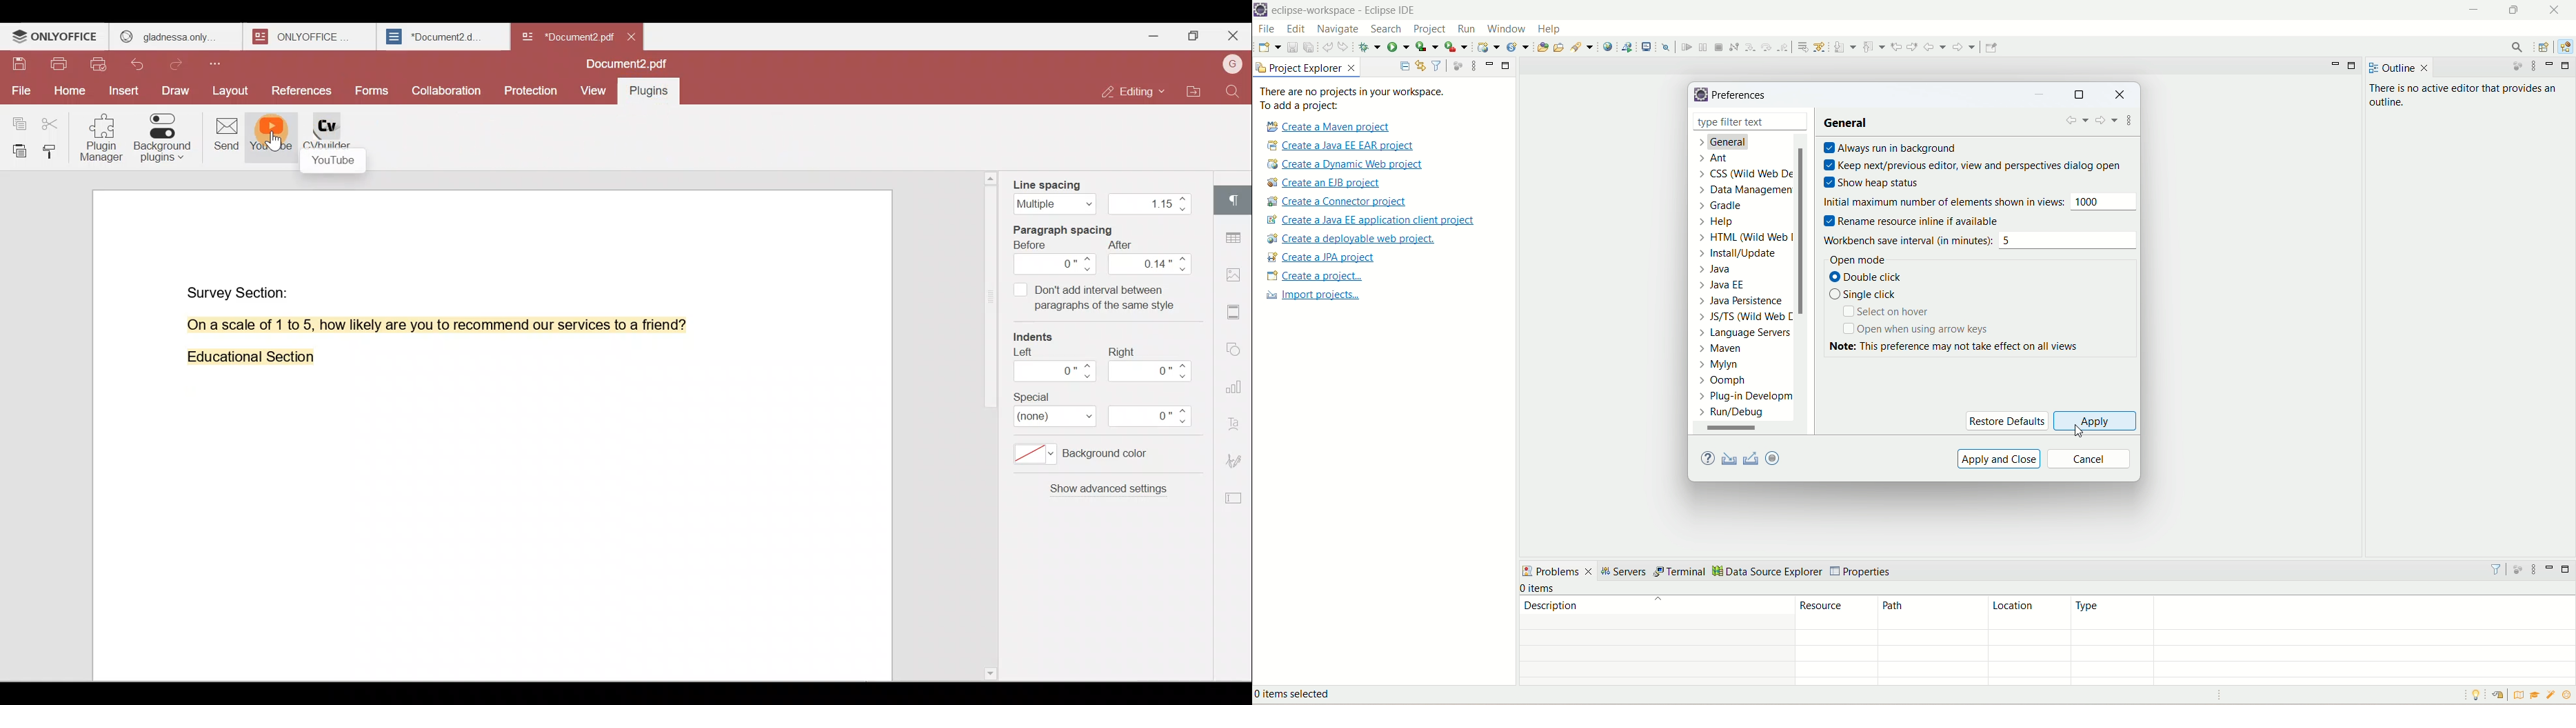 Image resolution: width=2576 pixels, height=728 pixels. Describe the element at coordinates (1929, 613) in the screenshot. I see `path` at that location.